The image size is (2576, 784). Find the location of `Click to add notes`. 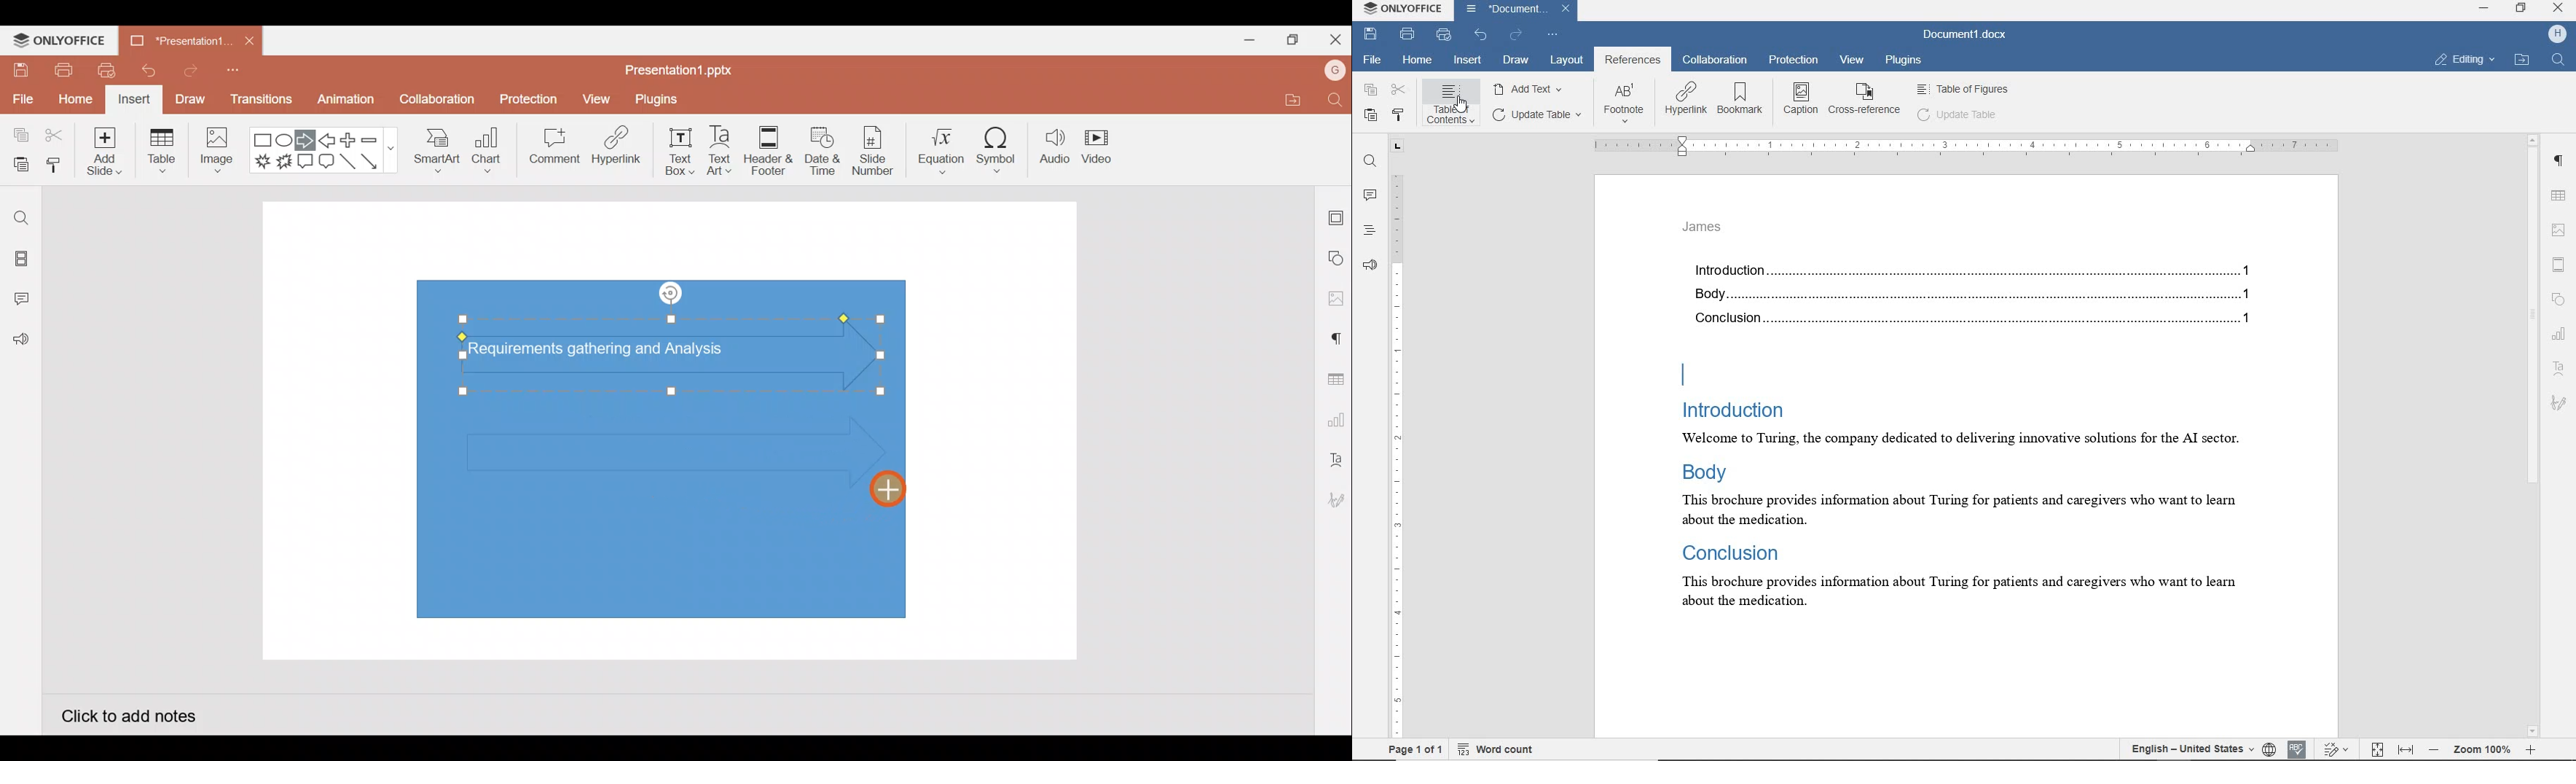

Click to add notes is located at coordinates (128, 714).